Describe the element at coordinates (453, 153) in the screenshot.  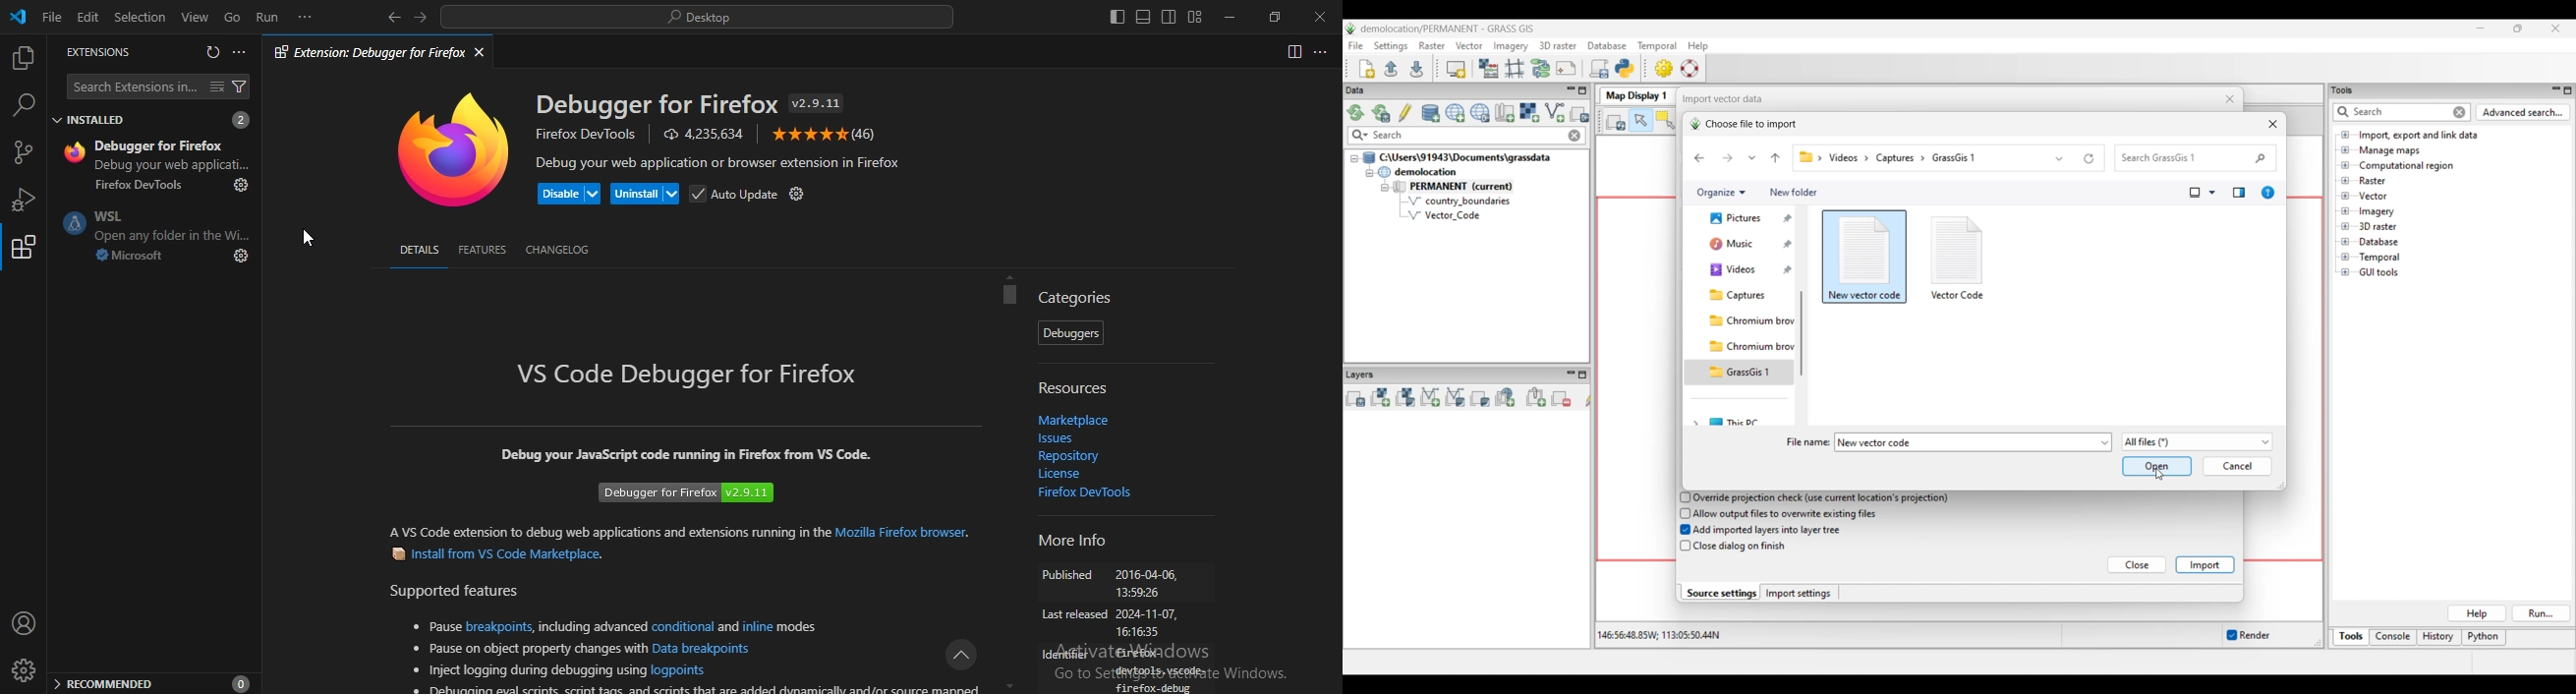
I see `mozilla firefox icon` at that location.